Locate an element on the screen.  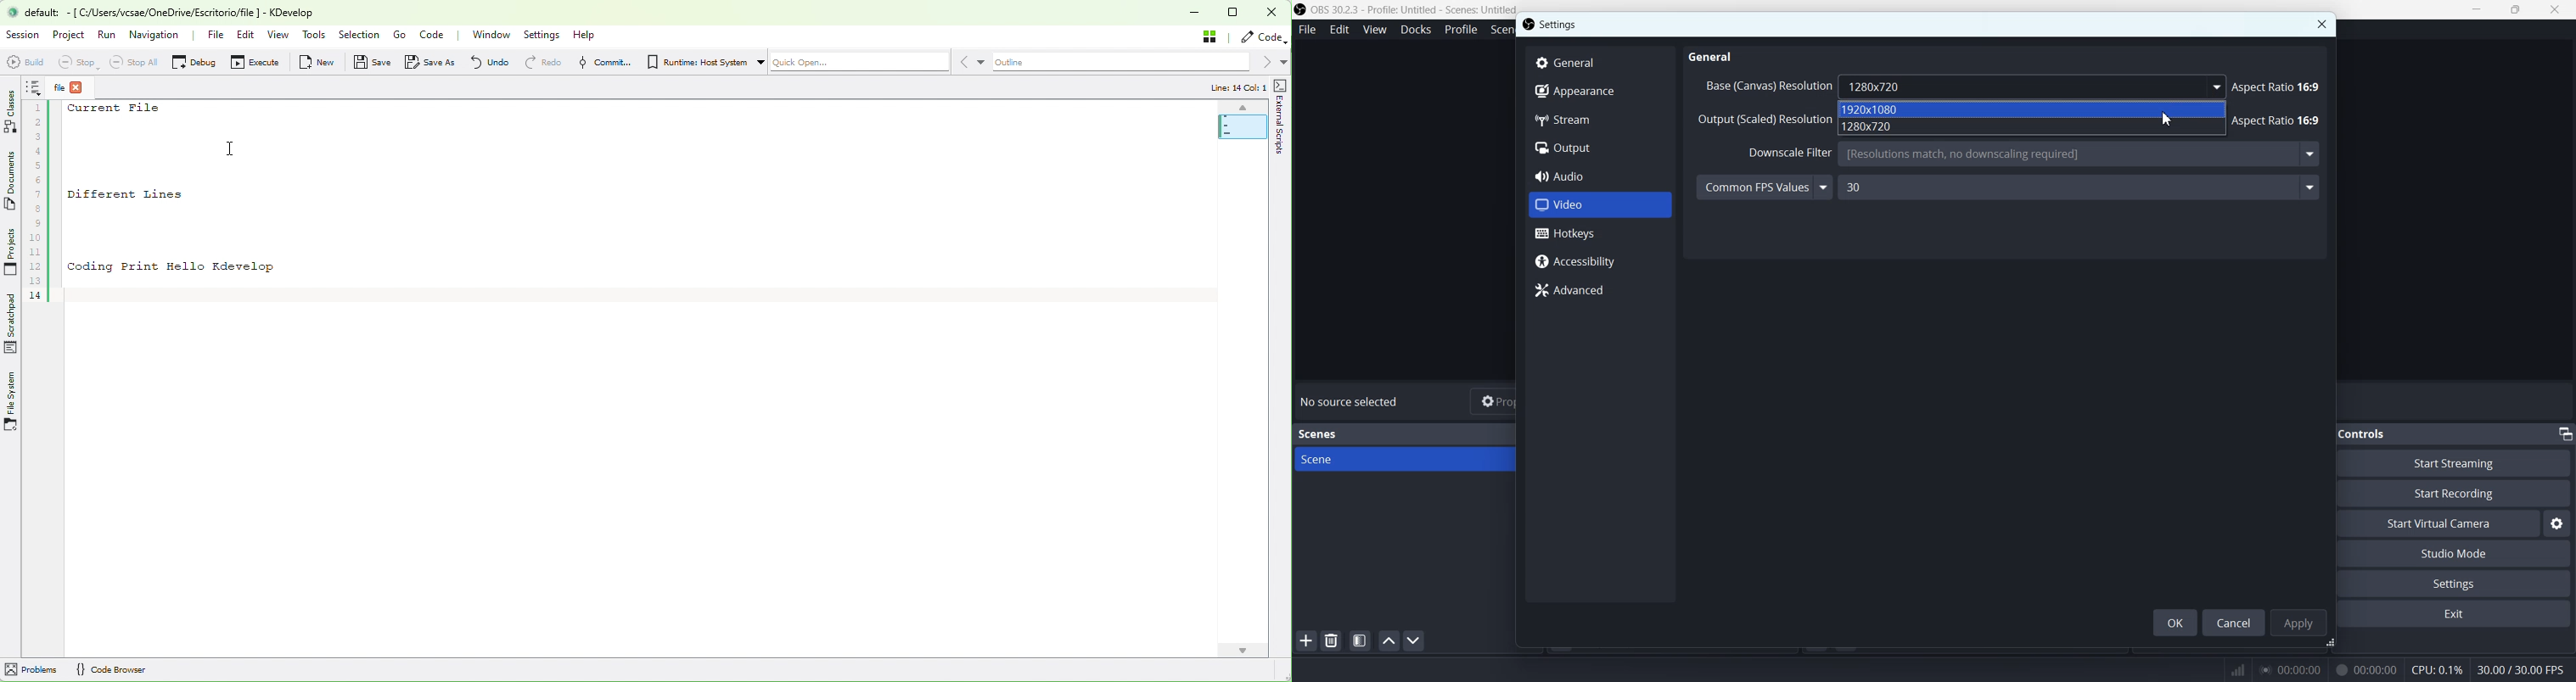
1920x1080 is located at coordinates (2031, 109).